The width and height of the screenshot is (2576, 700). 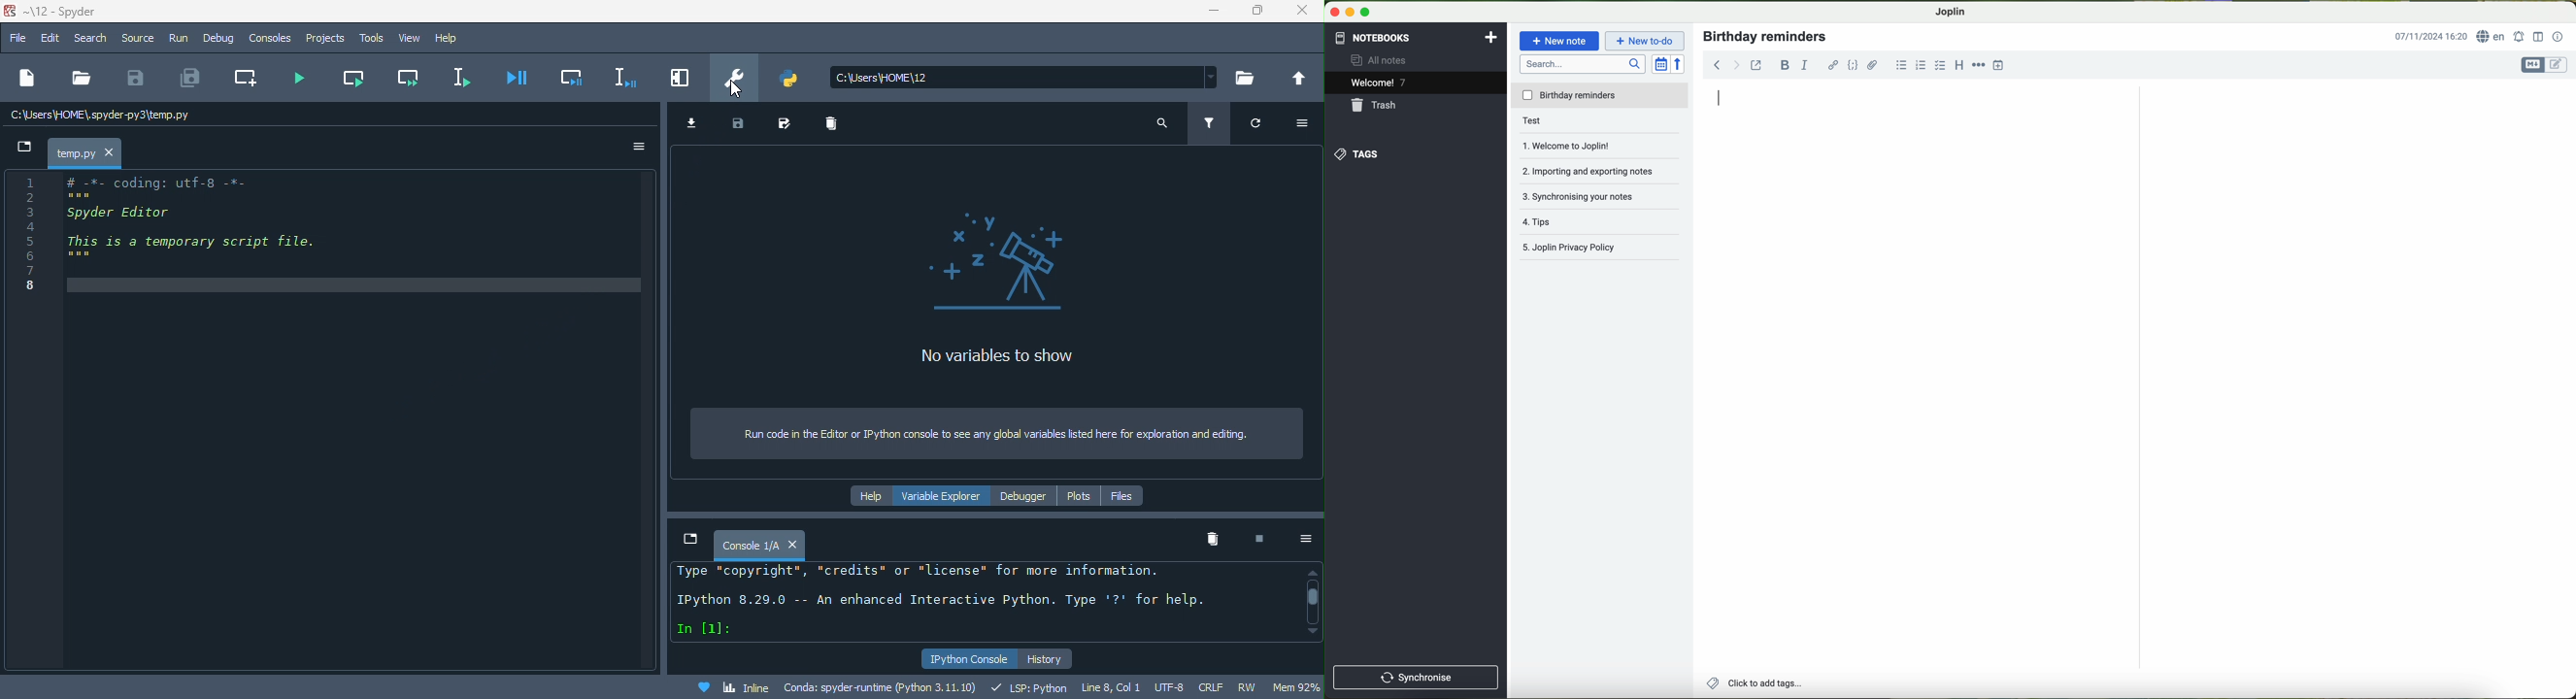 What do you see at coordinates (1389, 61) in the screenshot?
I see `all notes` at bounding box center [1389, 61].